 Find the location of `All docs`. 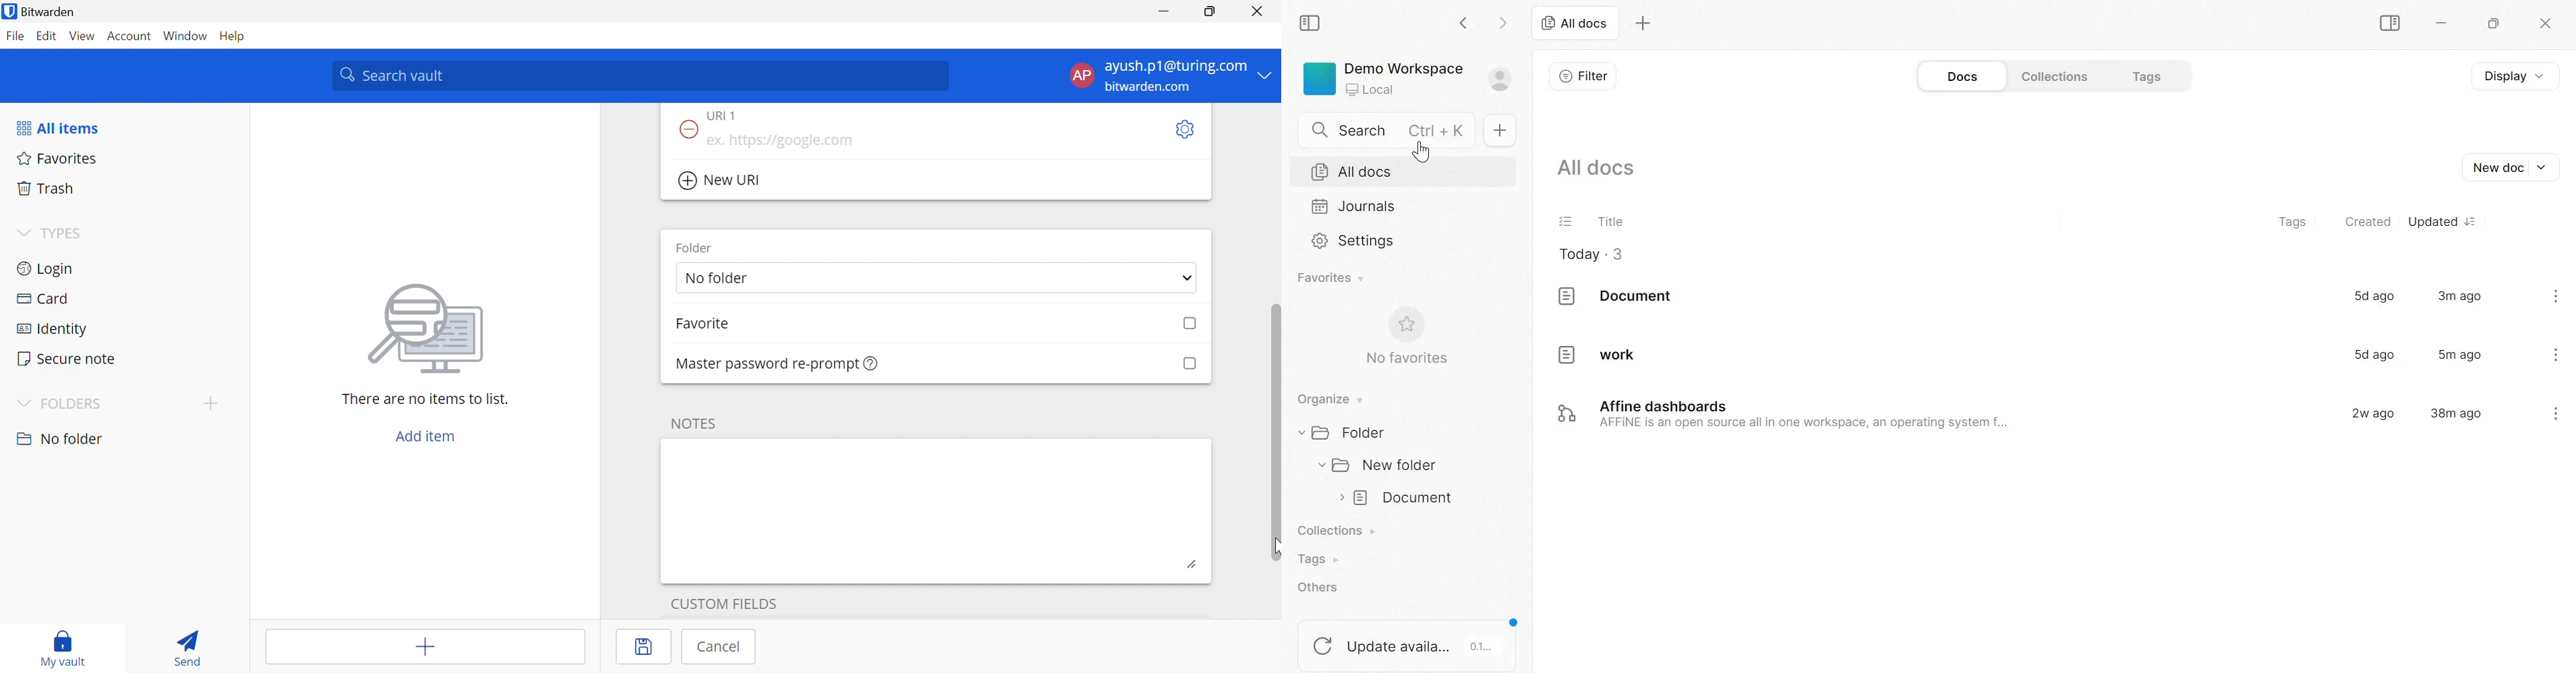

All docs is located at coordinates (1352, 172).